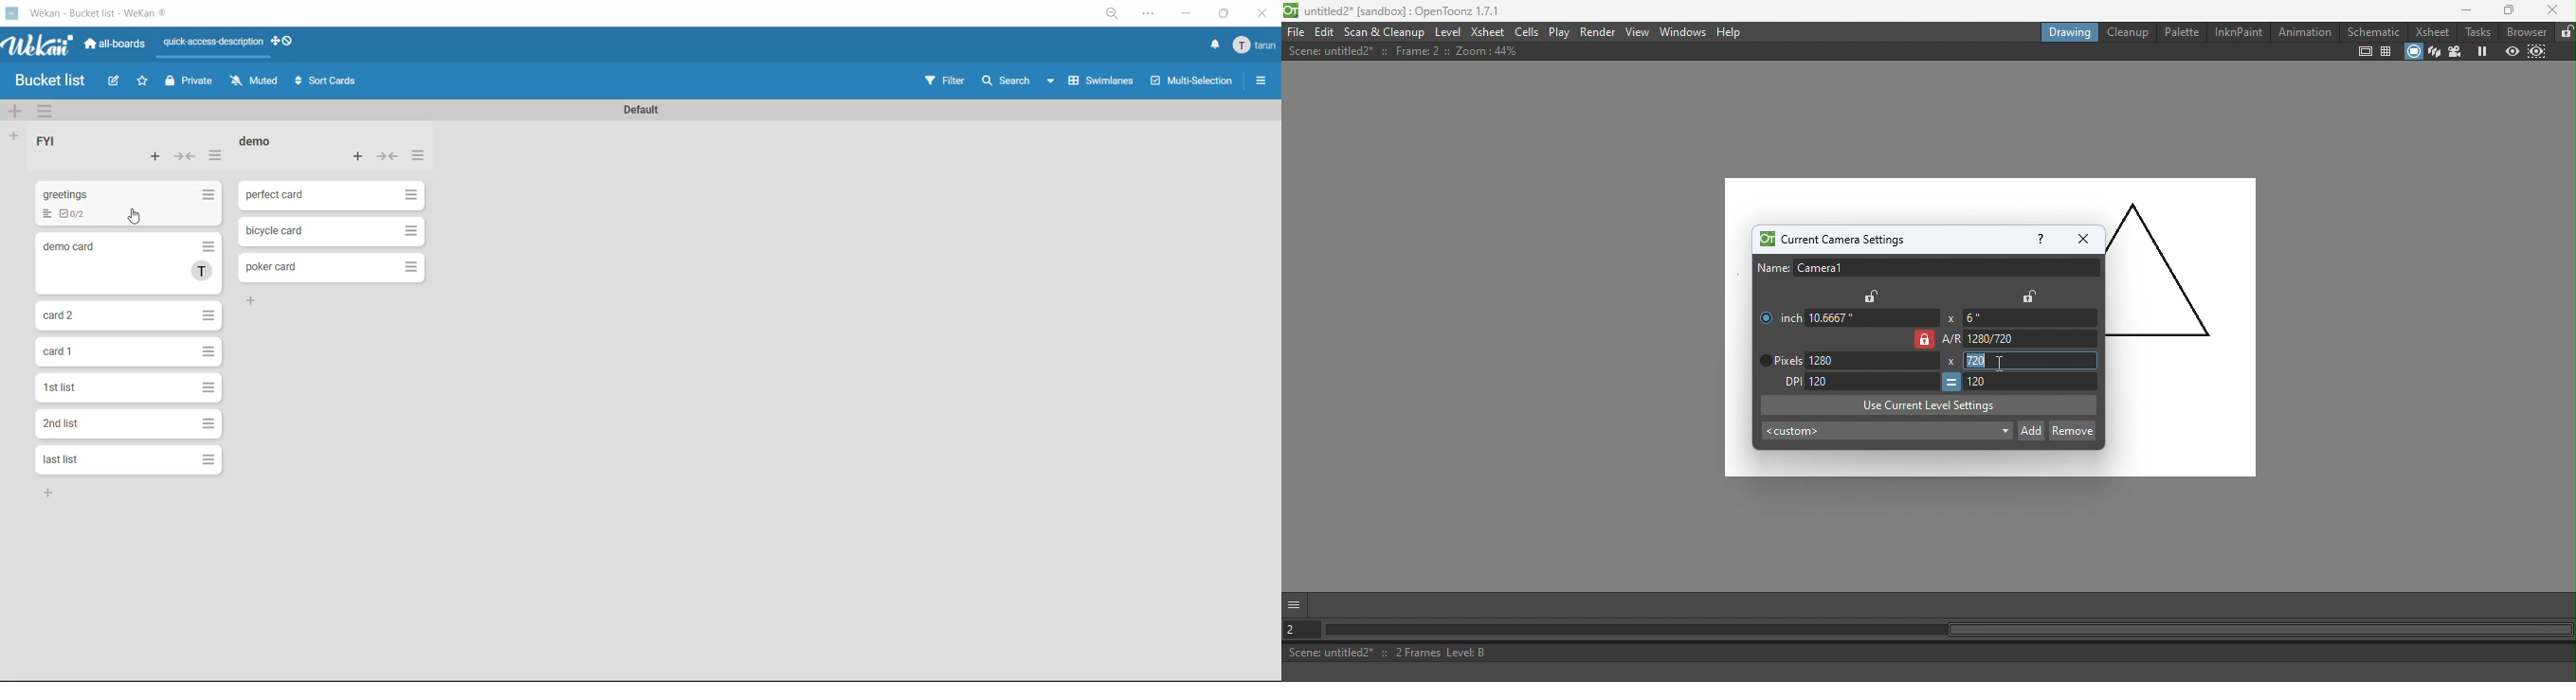 Image resolution: width=2576 pixels, height=700 pixels. I want to click on close, so click(1264, 13).